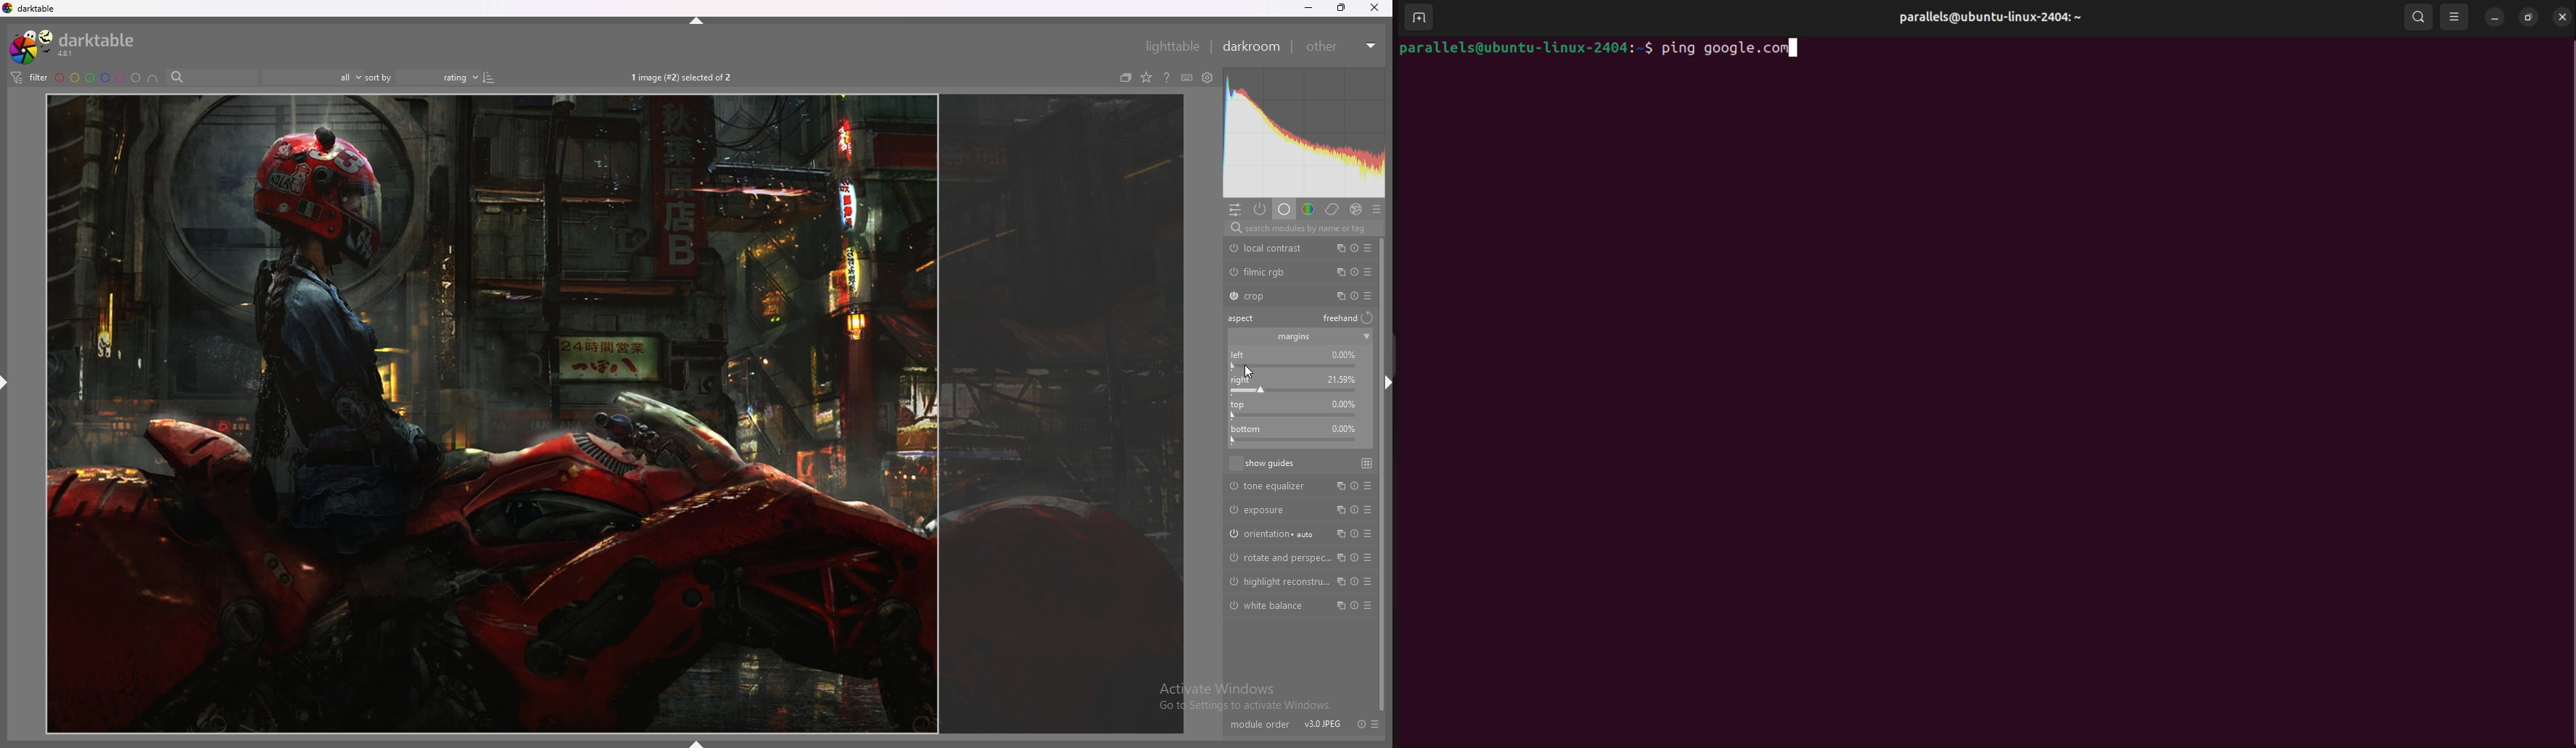 Image resolution: width=2576 pixels, height=756 pixels. Describe the element at coordinates (1340, 510) in the screenshot. I see `multiple instances action` at that location.